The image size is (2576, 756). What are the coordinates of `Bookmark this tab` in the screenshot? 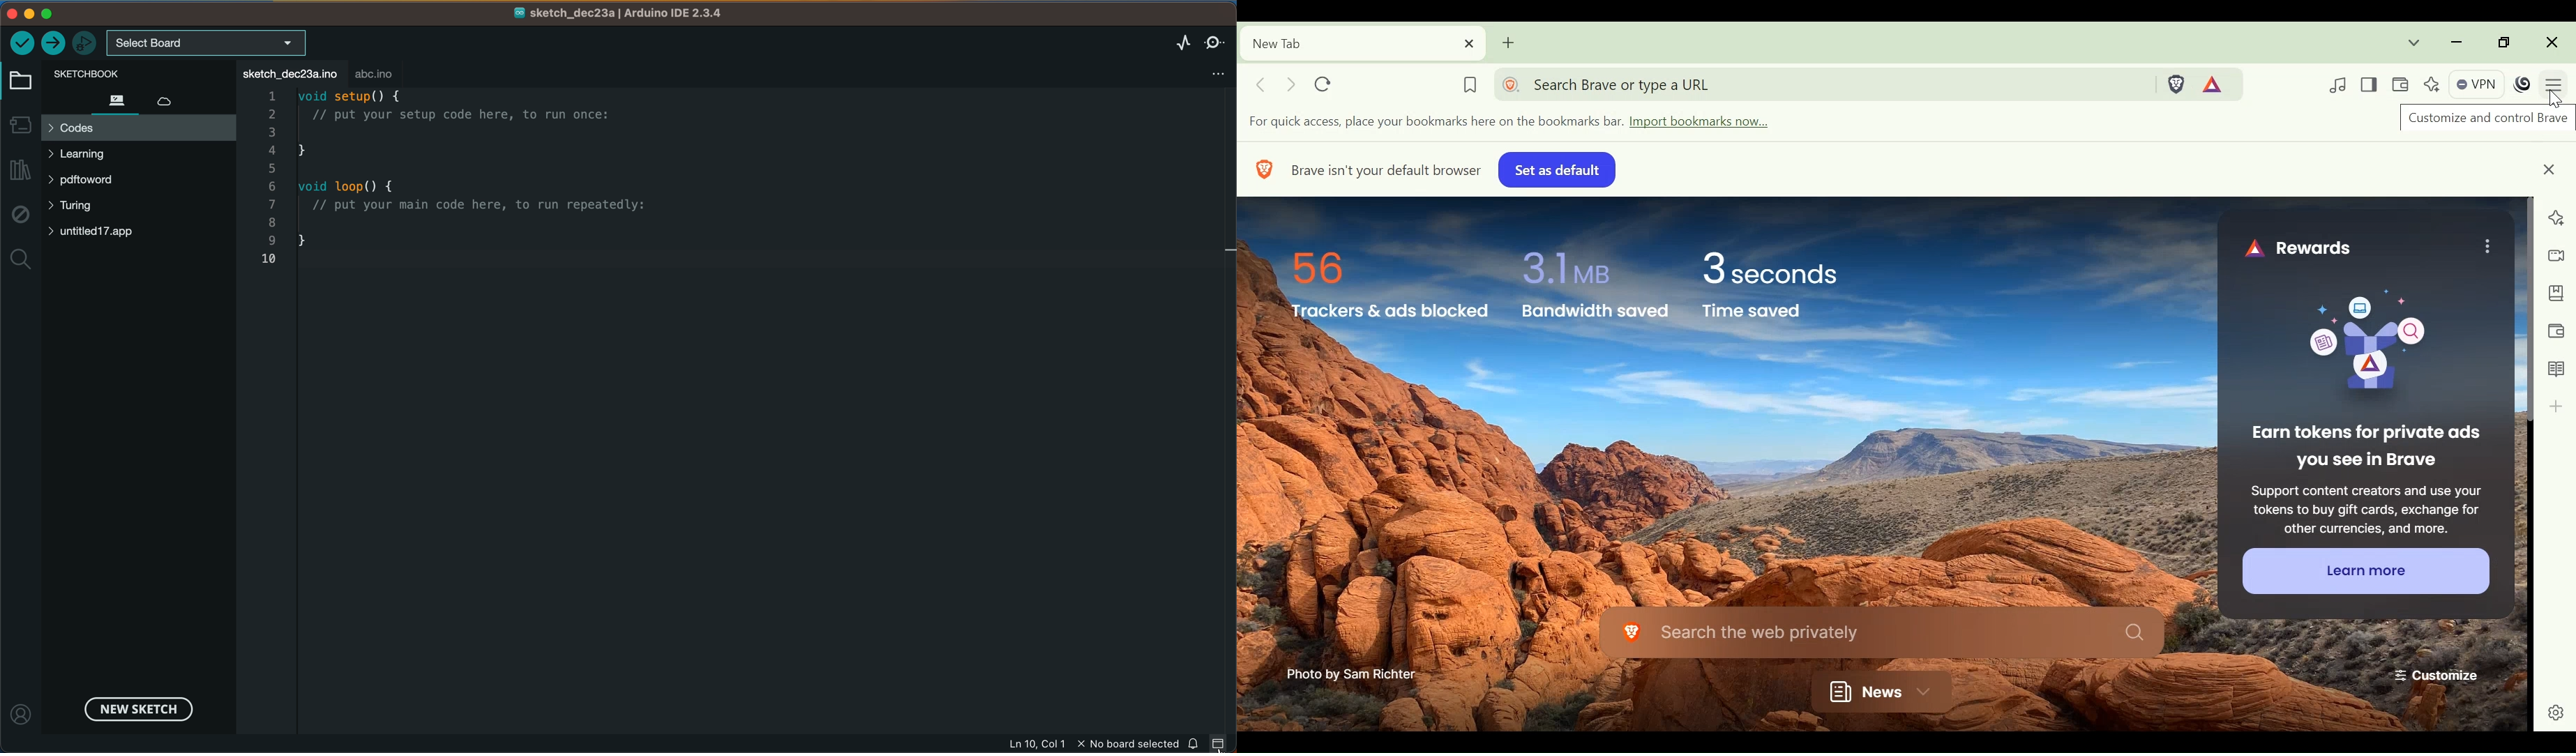 It's located at (1468, 81).